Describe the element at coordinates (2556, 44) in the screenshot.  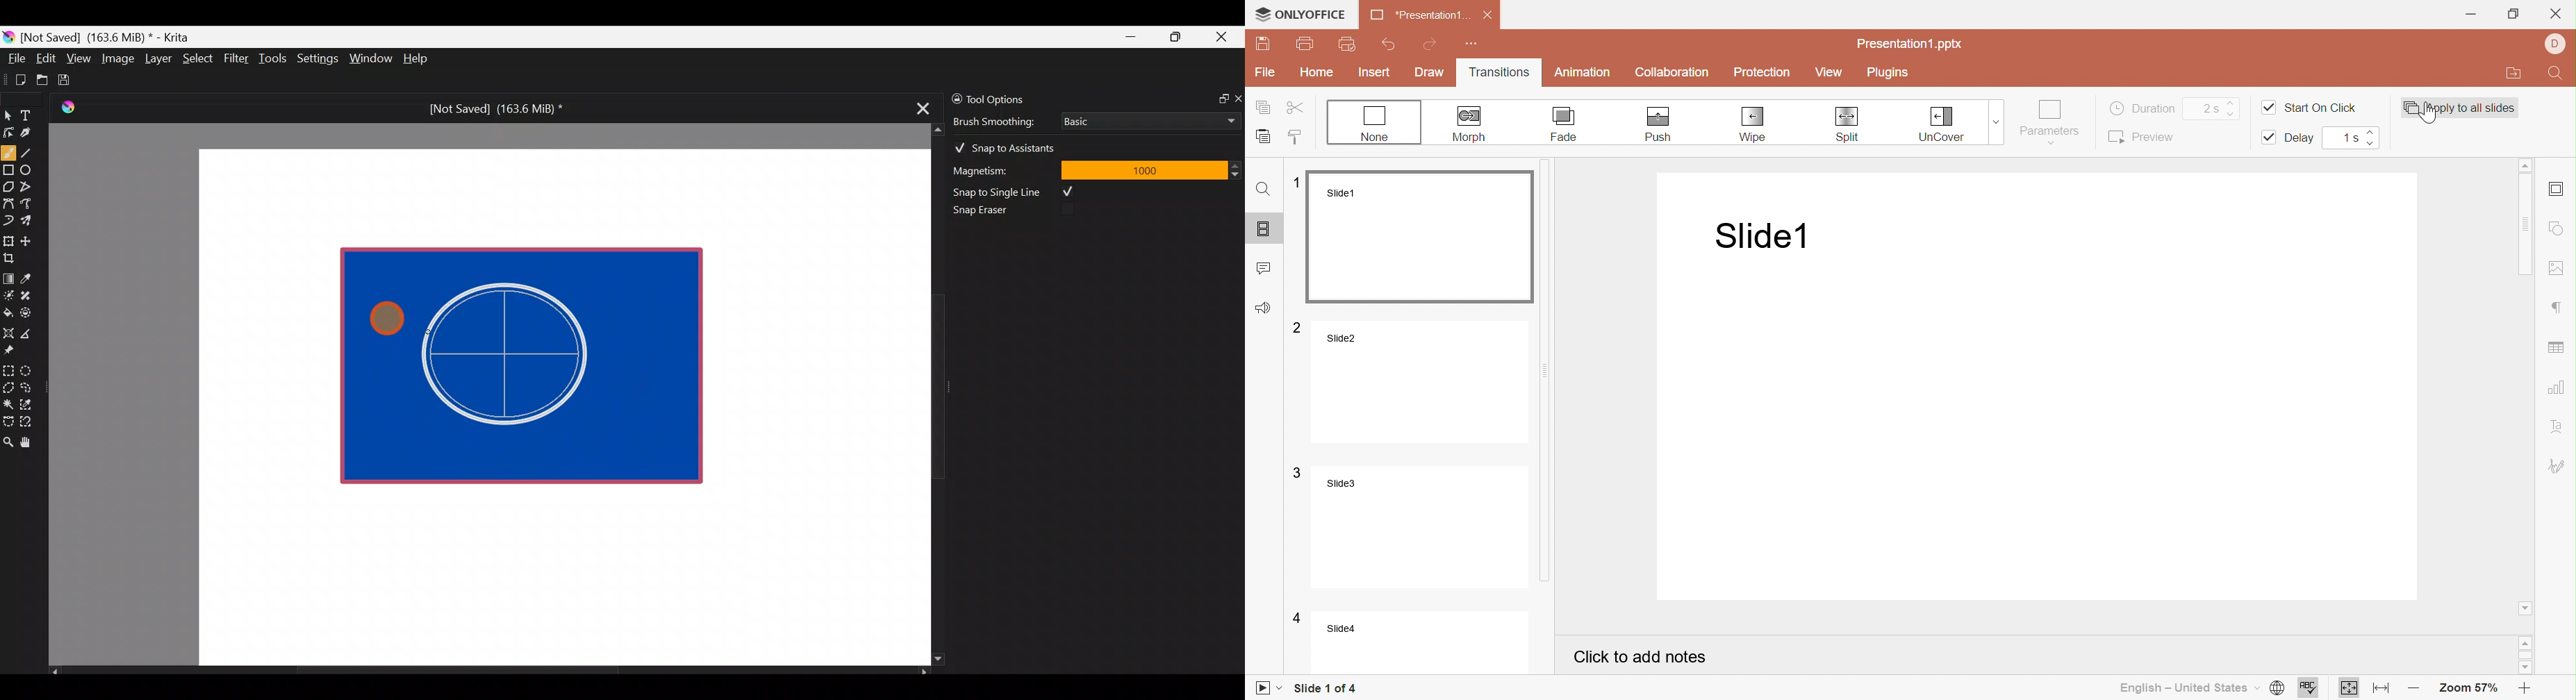
I see `Account name` at that location.